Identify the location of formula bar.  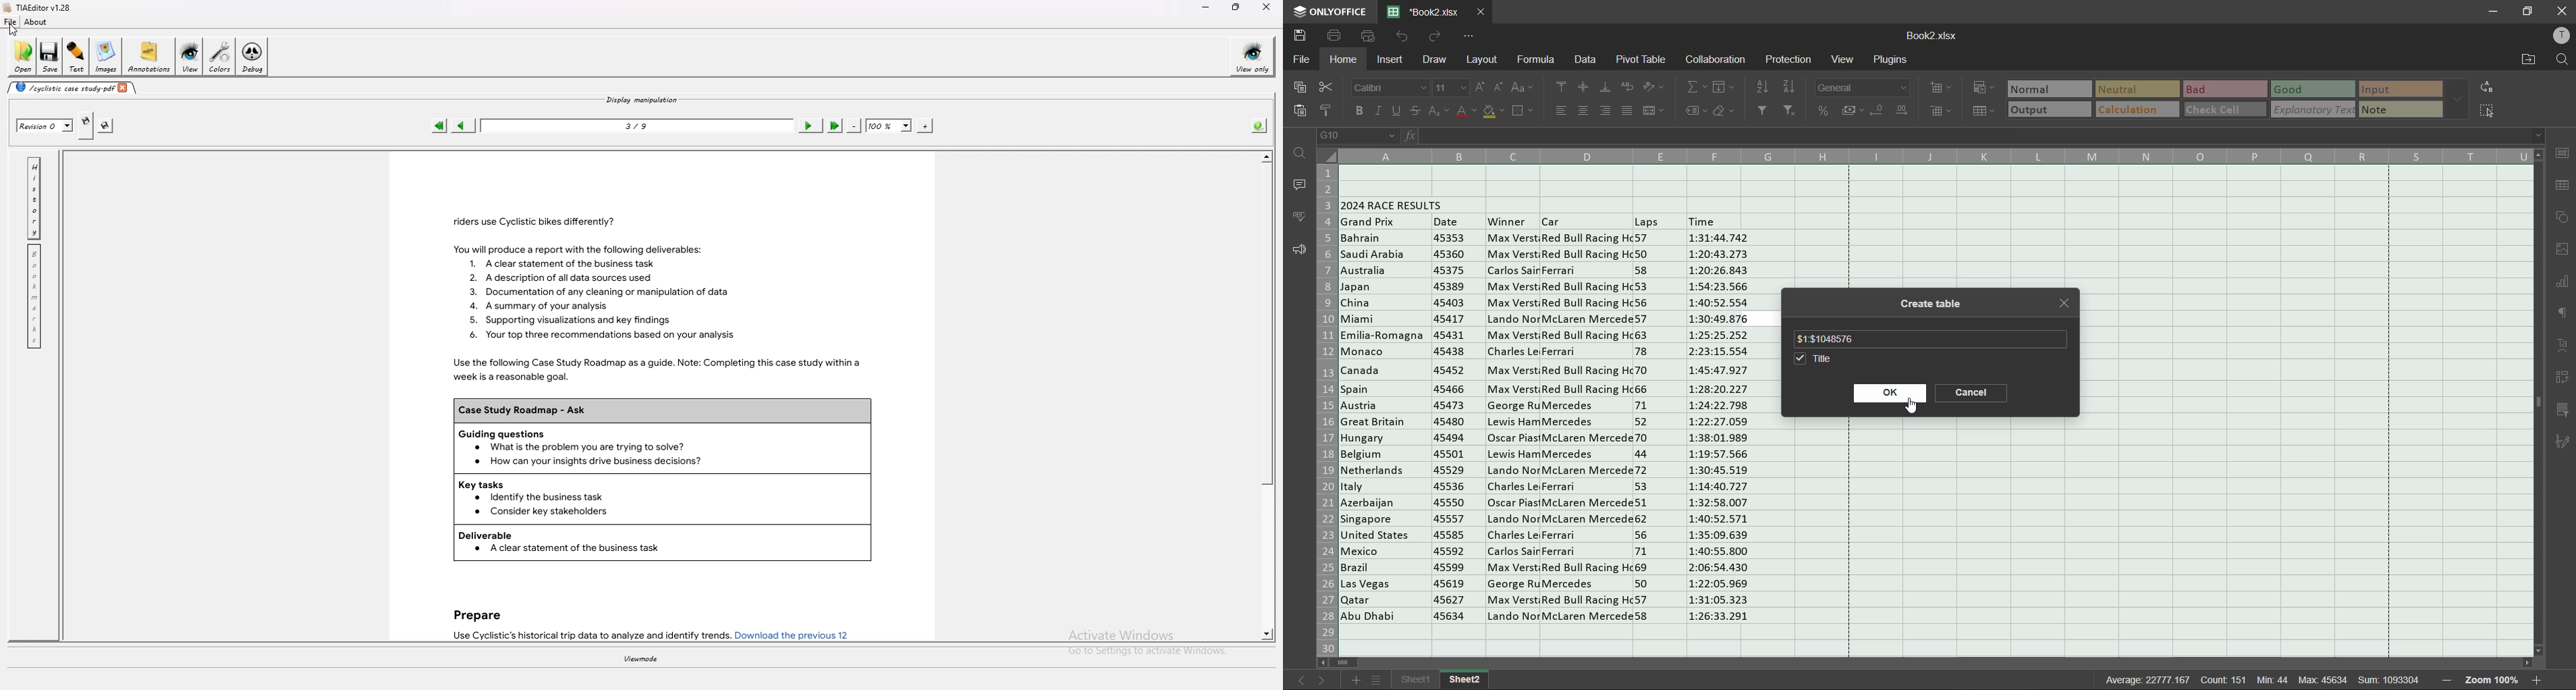
(1981, 137).